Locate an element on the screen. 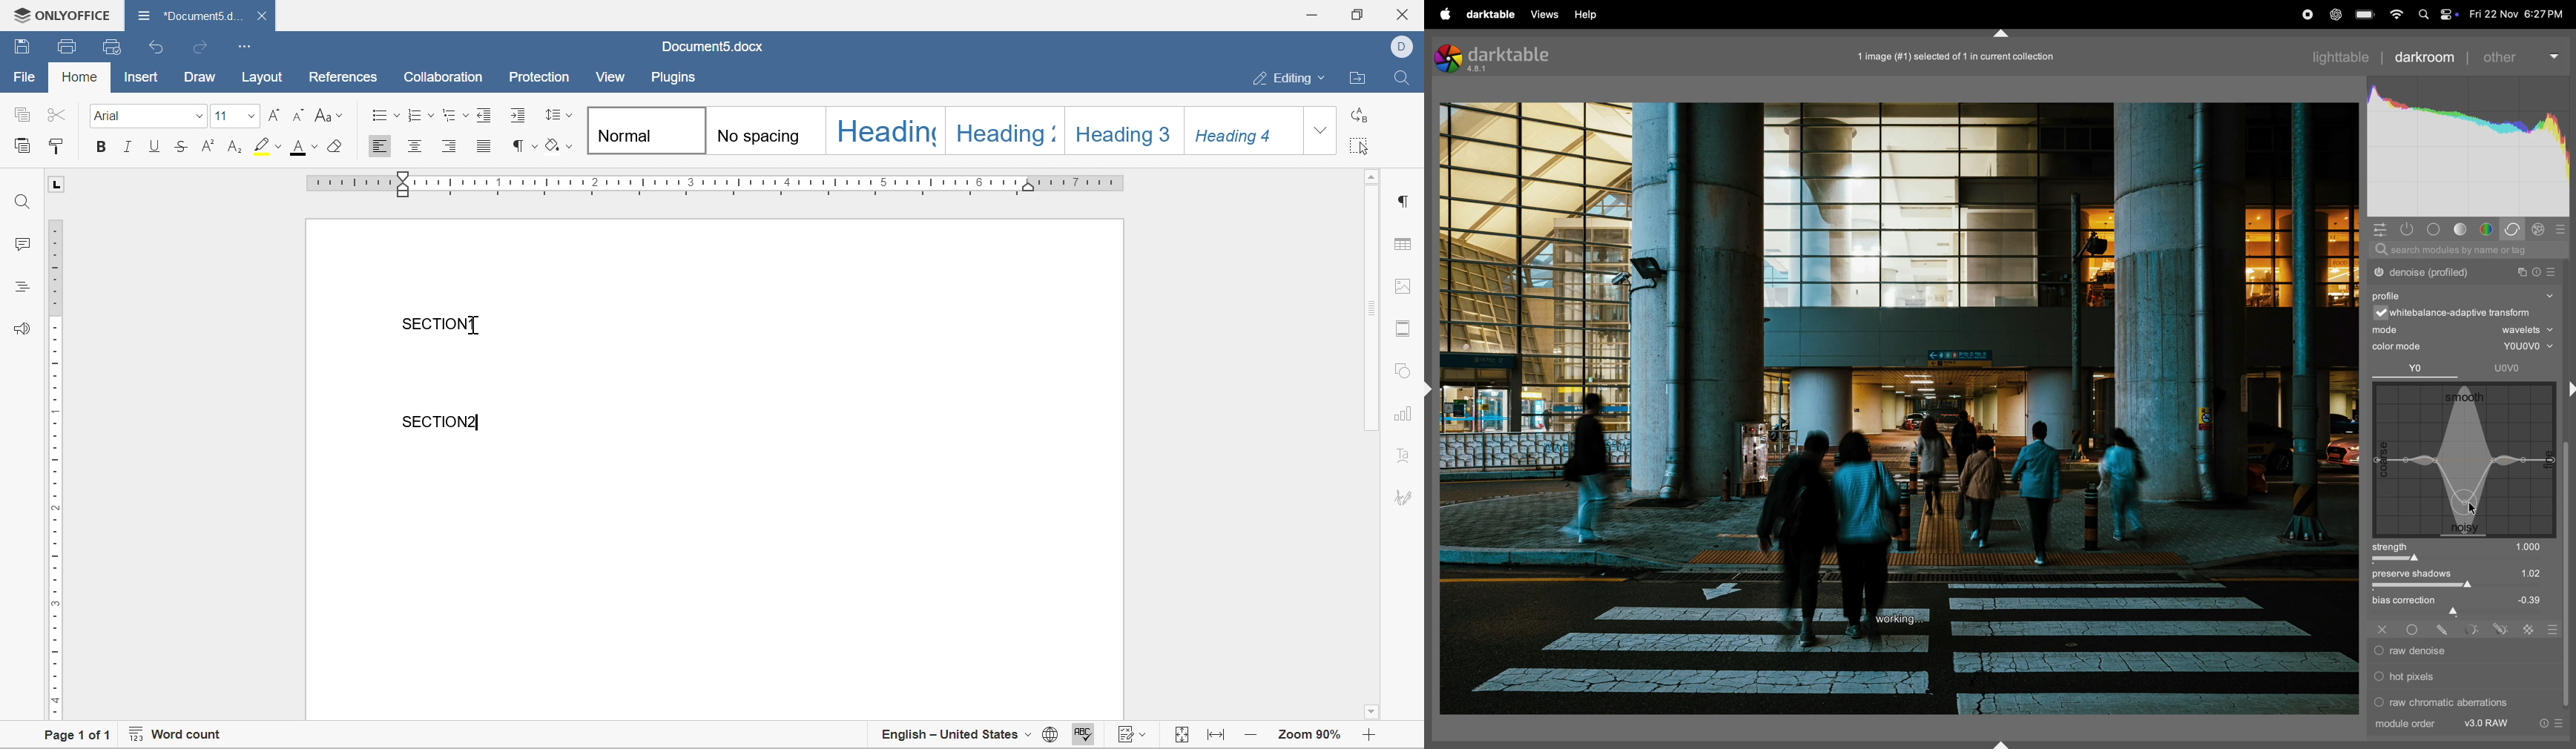 The height and width of the screenshot is (756, 2576). white balance is located at coordinates (2453, 313).